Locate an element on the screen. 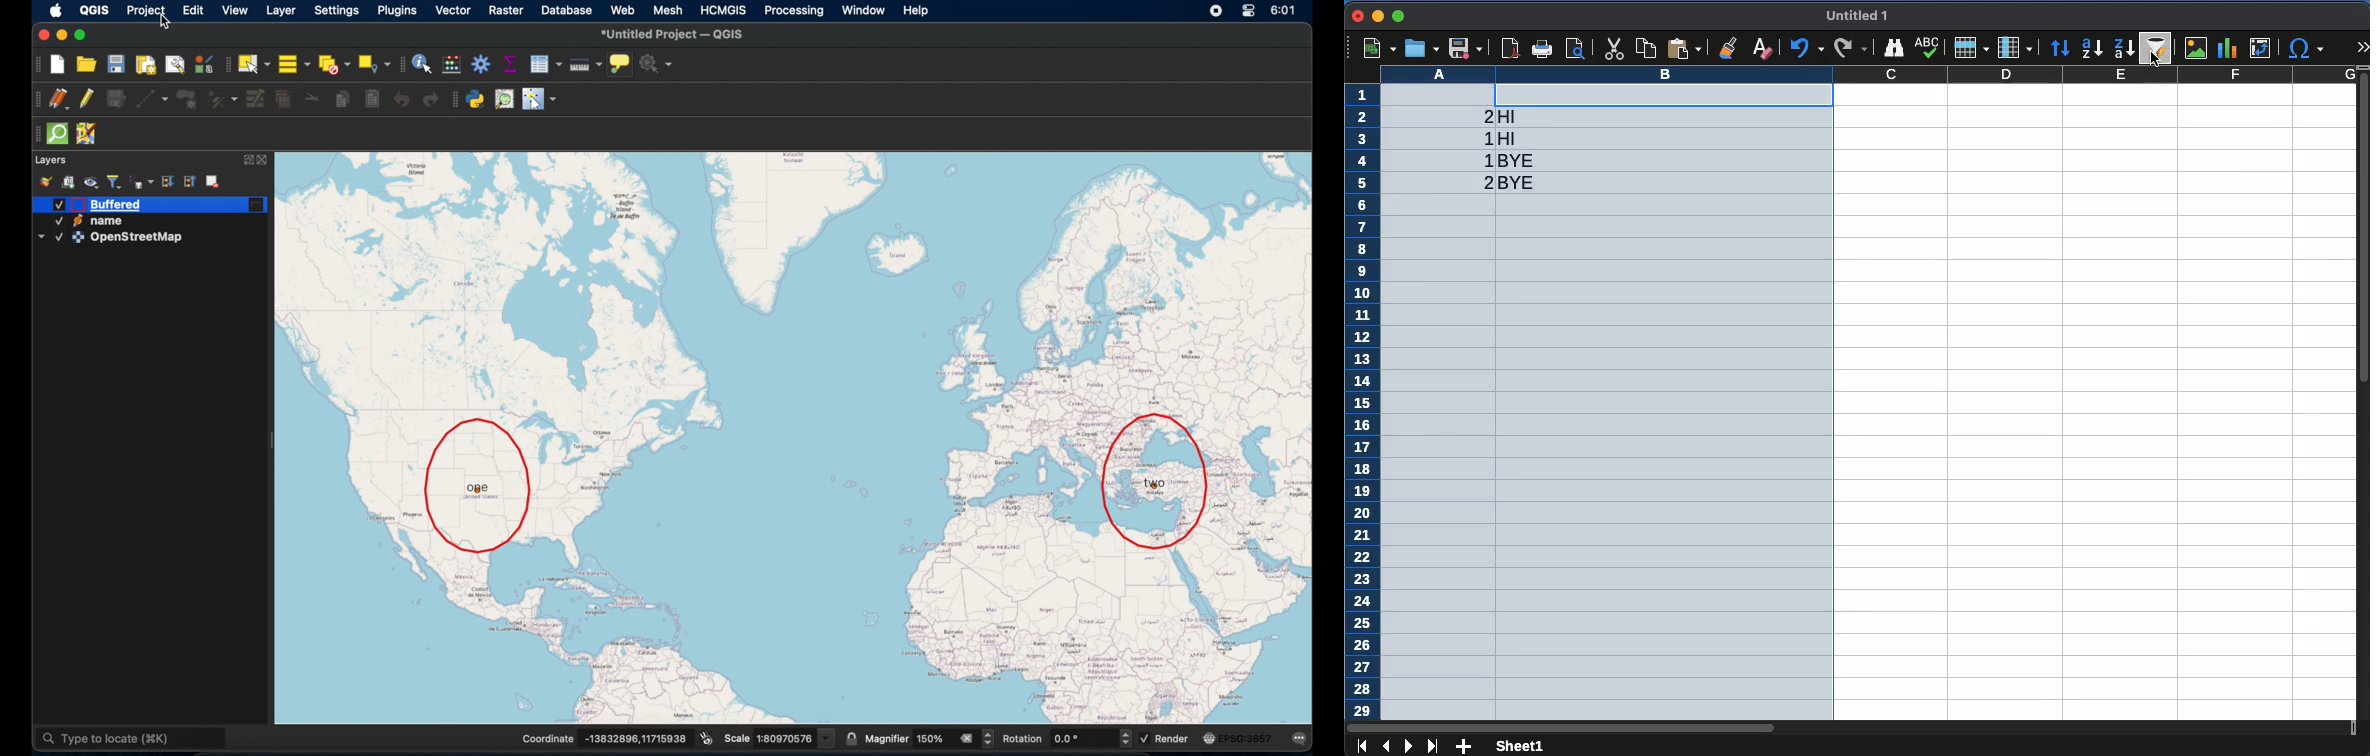 The height and width of the screenshot is (756, 2380). no action selected is located at coordinates (658, 64).